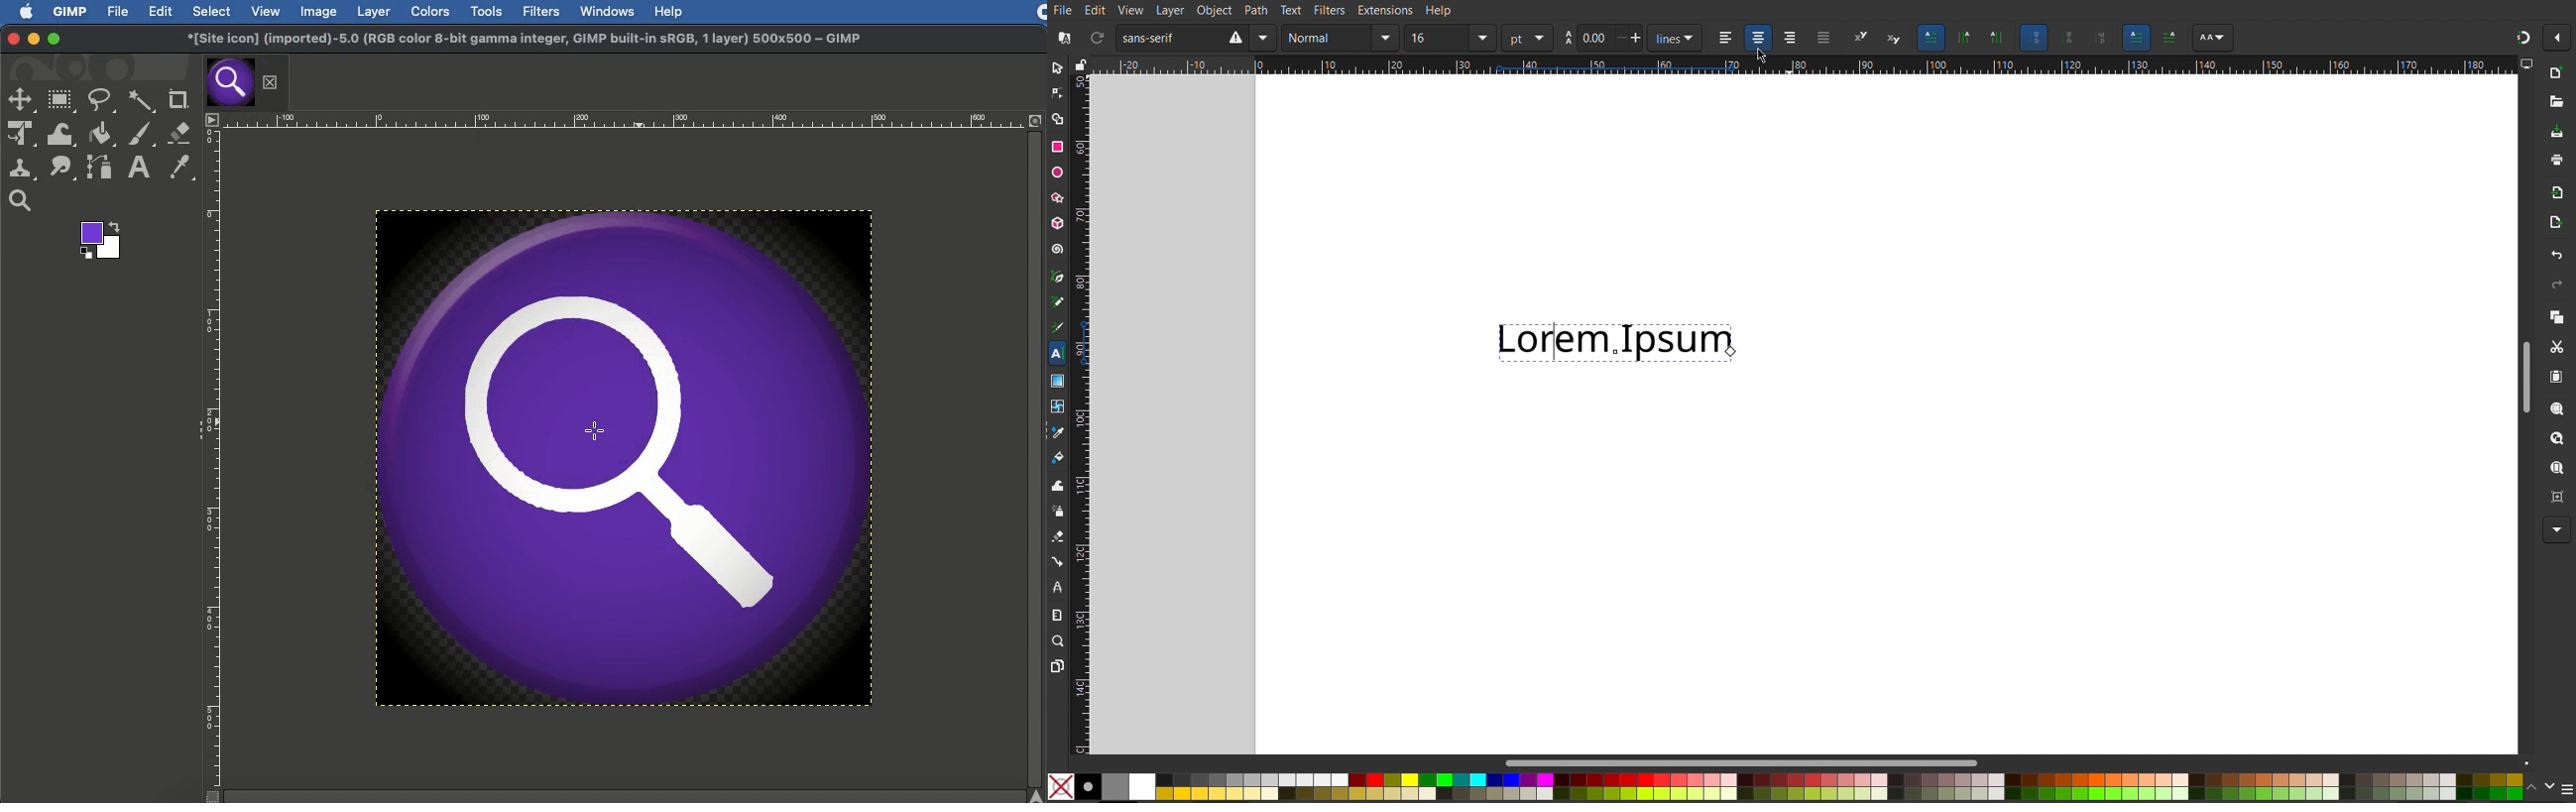  Describe the element at coordinates (229, 82) in the screenshot. I see `Tab` at that location.